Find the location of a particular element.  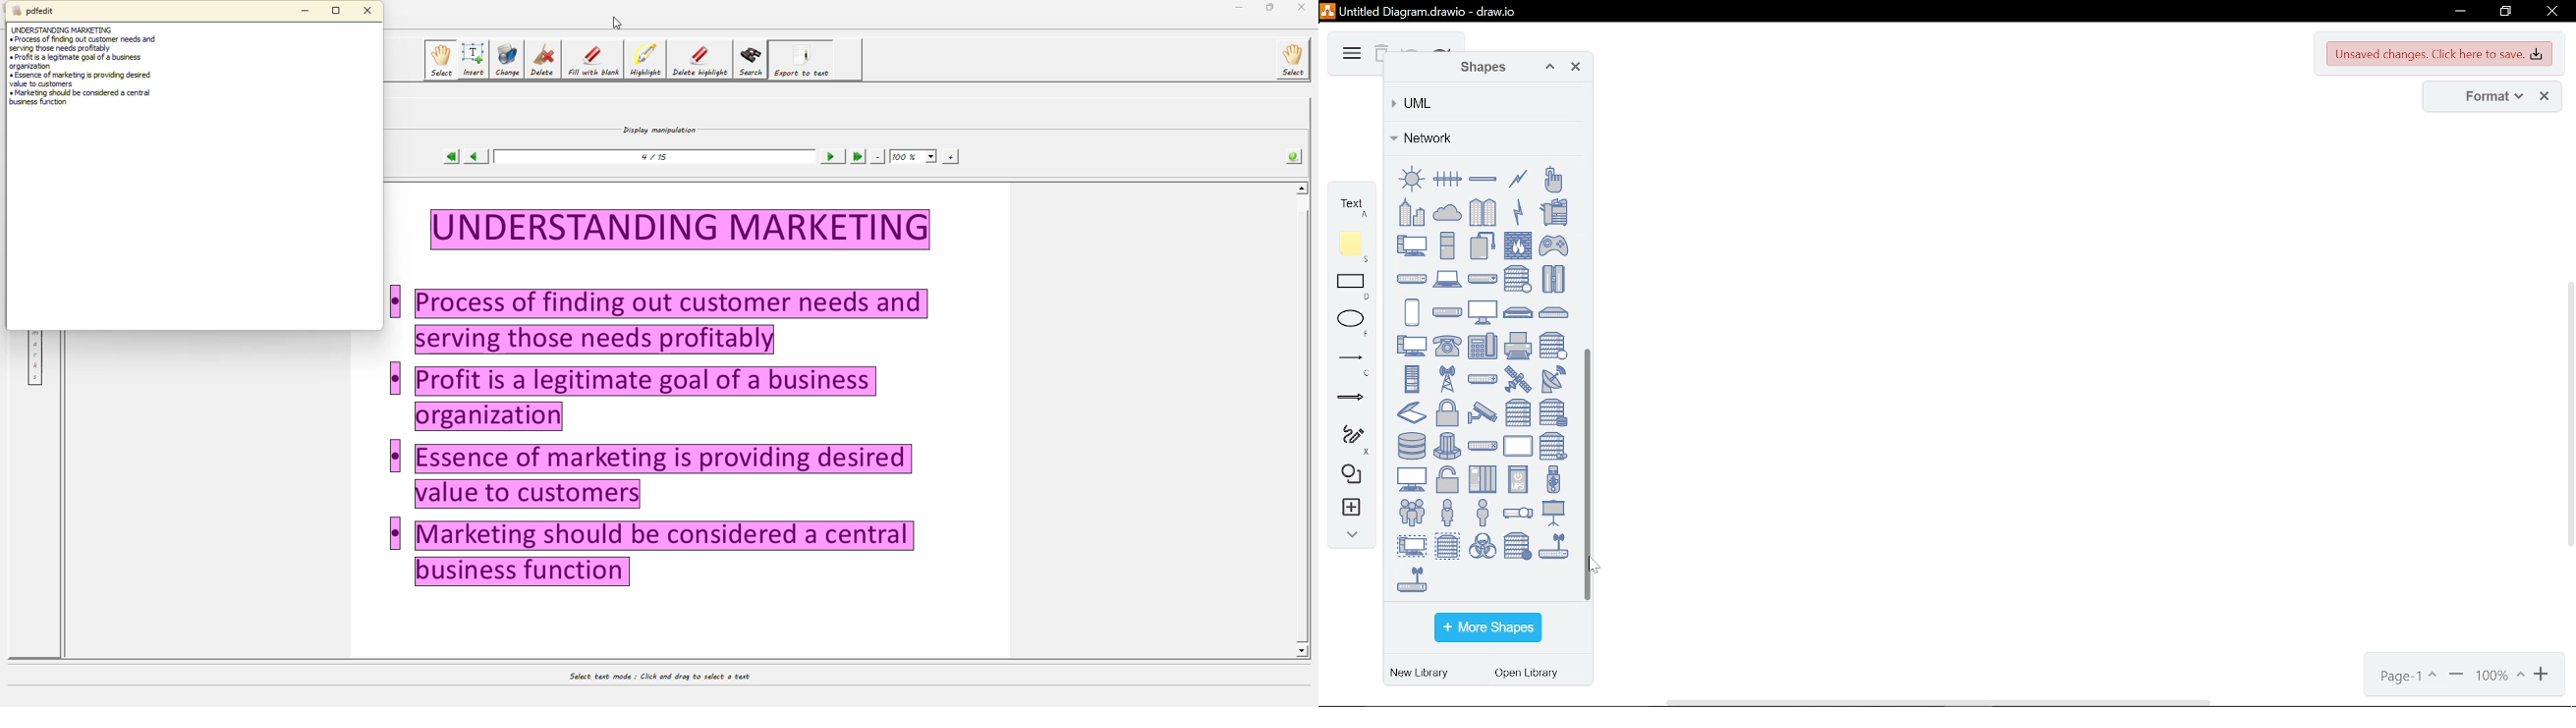

more shapes is located at coordinates (1487, 628).